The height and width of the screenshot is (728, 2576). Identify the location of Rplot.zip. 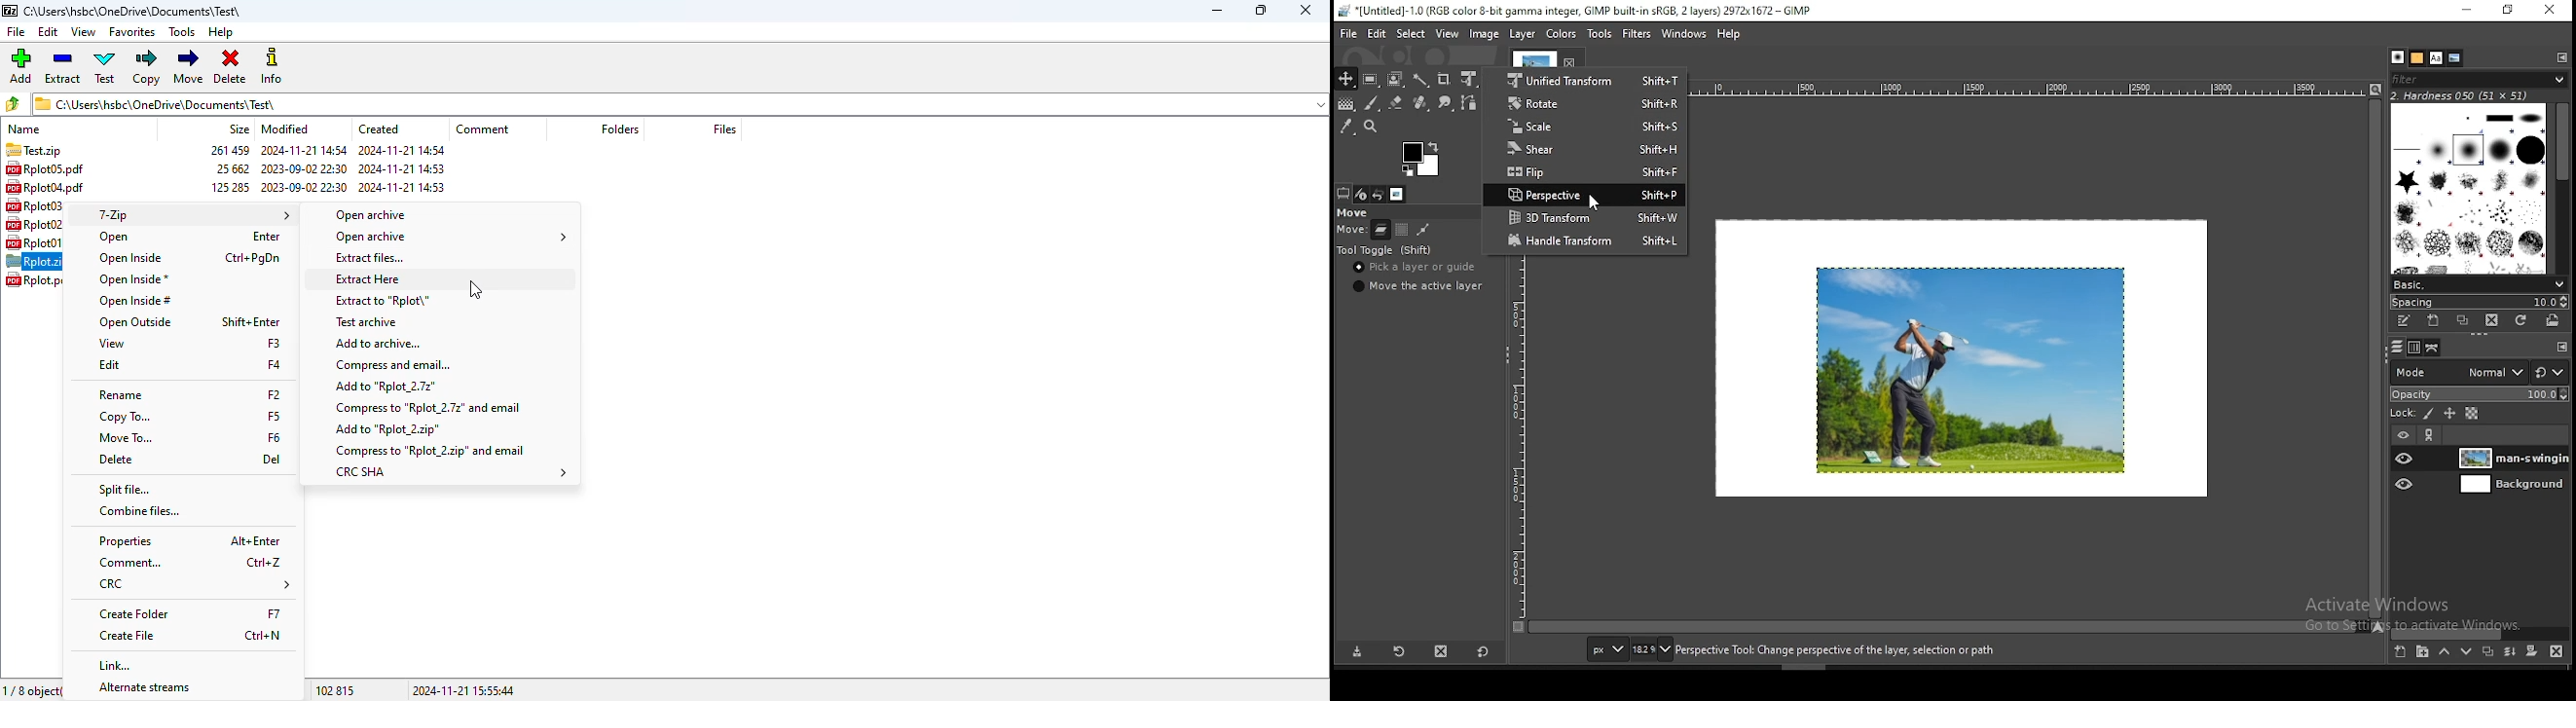
(34, 263).